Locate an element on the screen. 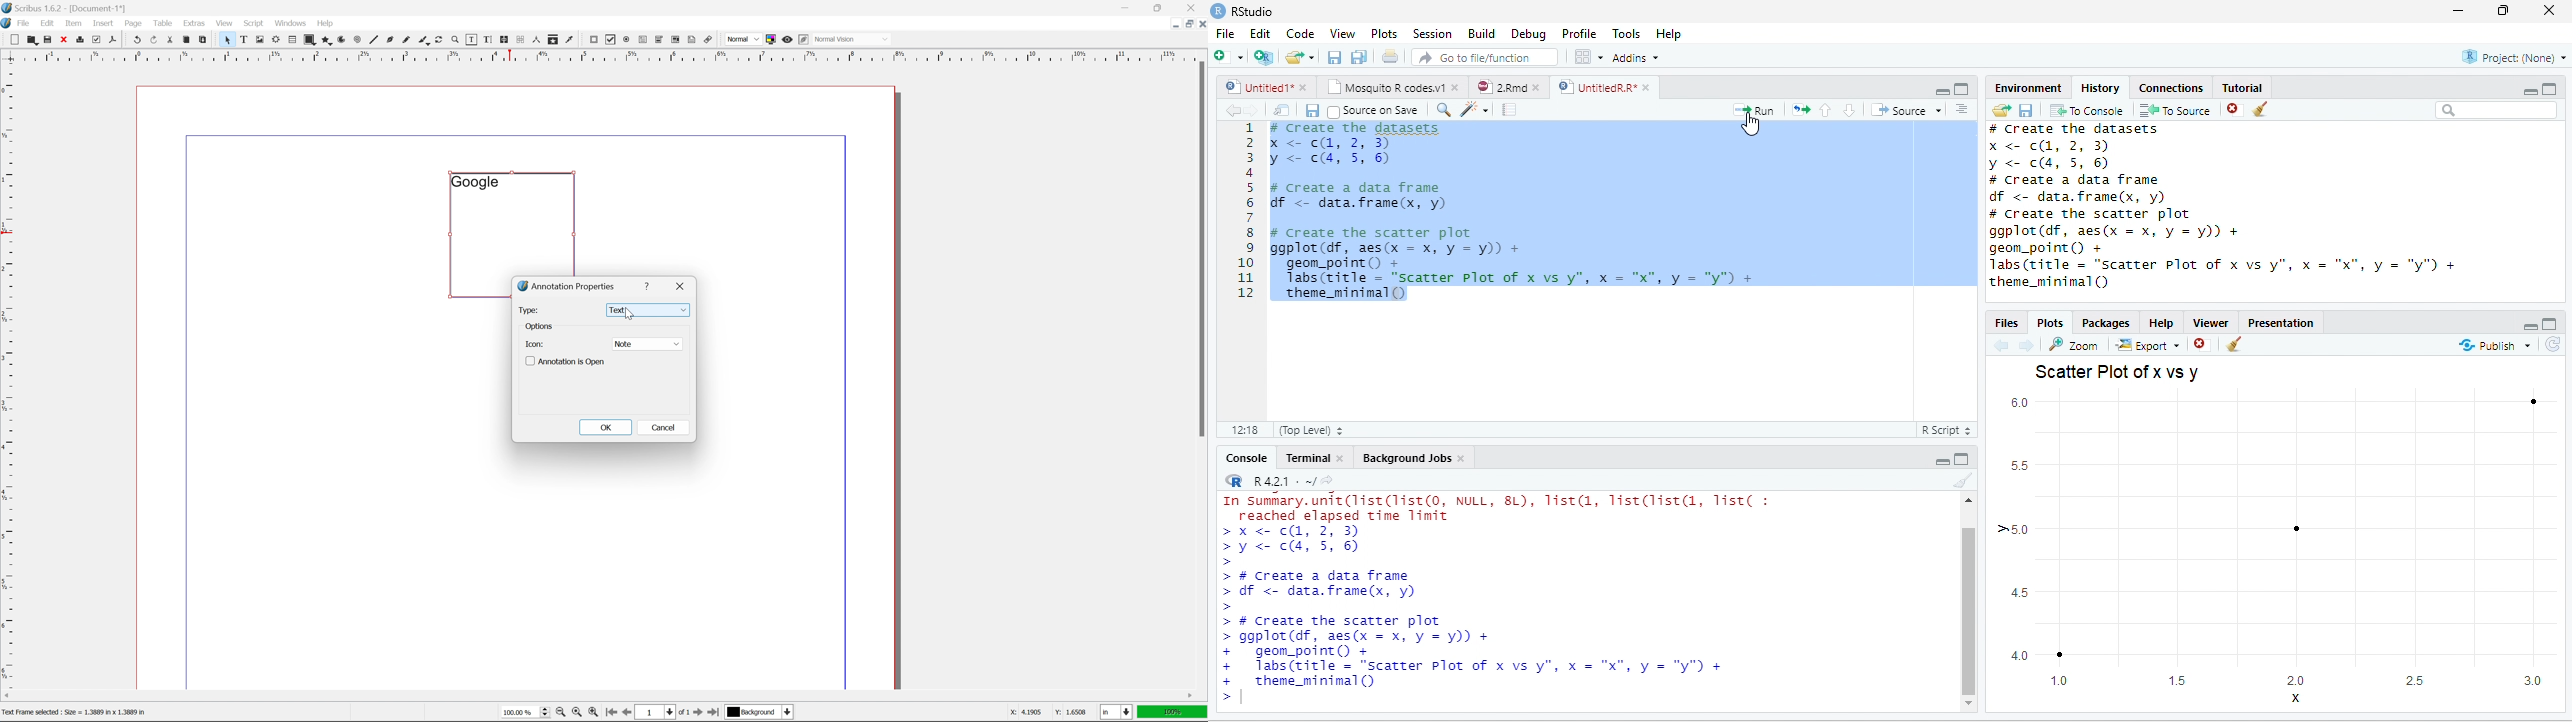 The height and width of the screenshot is (728, 2576). Go to next section/chunk is located at coordinates (1849, 110).